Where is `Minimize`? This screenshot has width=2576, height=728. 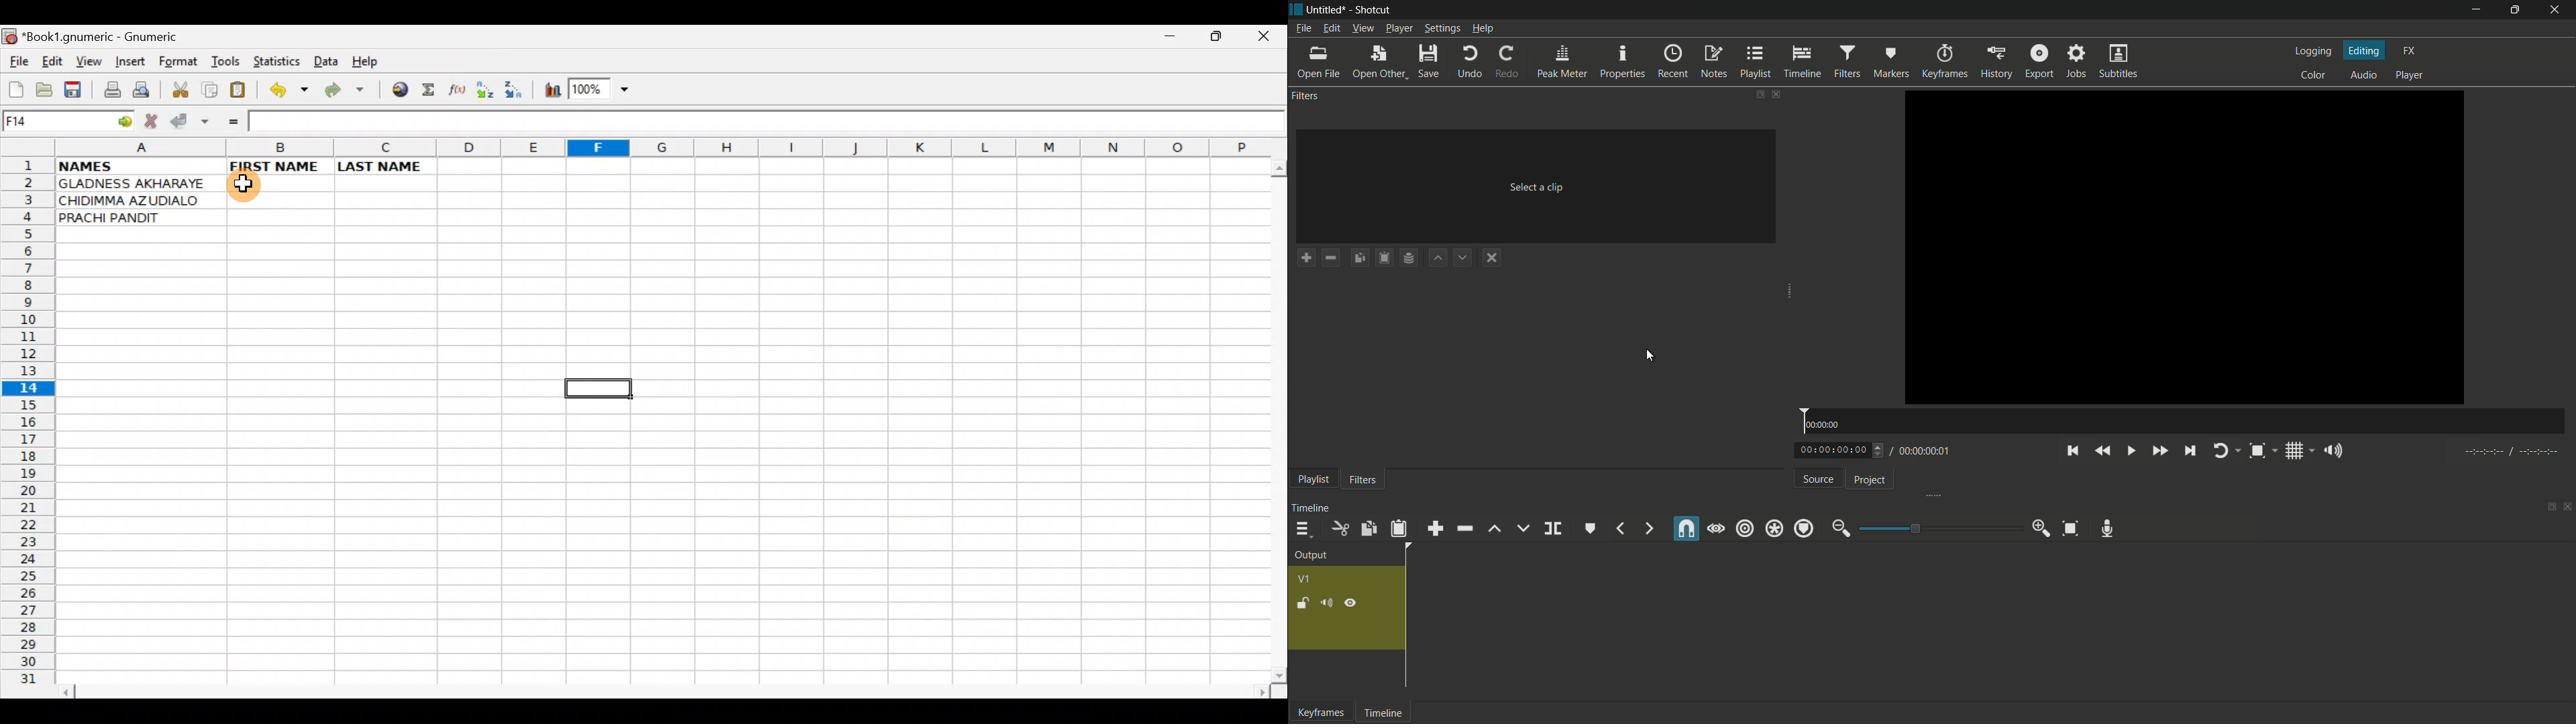 Minimize is located at coordinates (2467, 10).